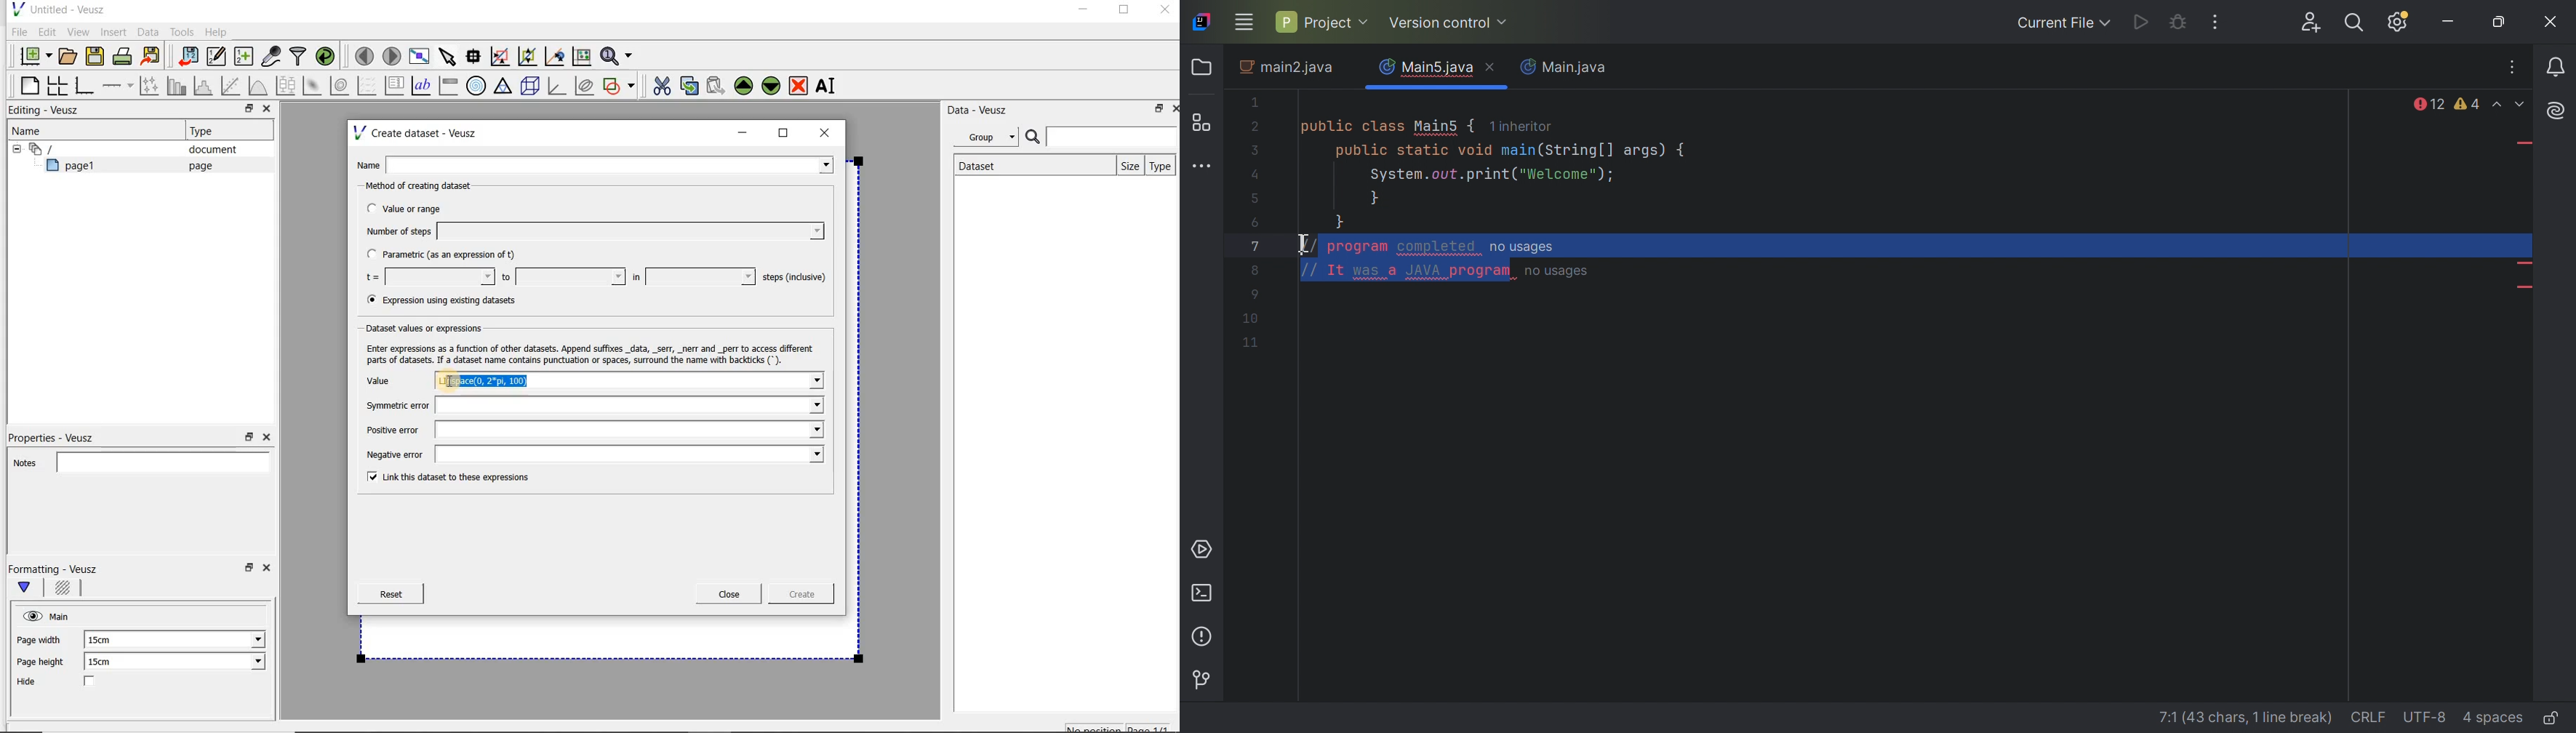 This screenshot has height=756, width=2576. What do you see at coordinates (1299, 244) in the screenshot?
I see `I-beam cursor` at bounding box center [1299, 244].